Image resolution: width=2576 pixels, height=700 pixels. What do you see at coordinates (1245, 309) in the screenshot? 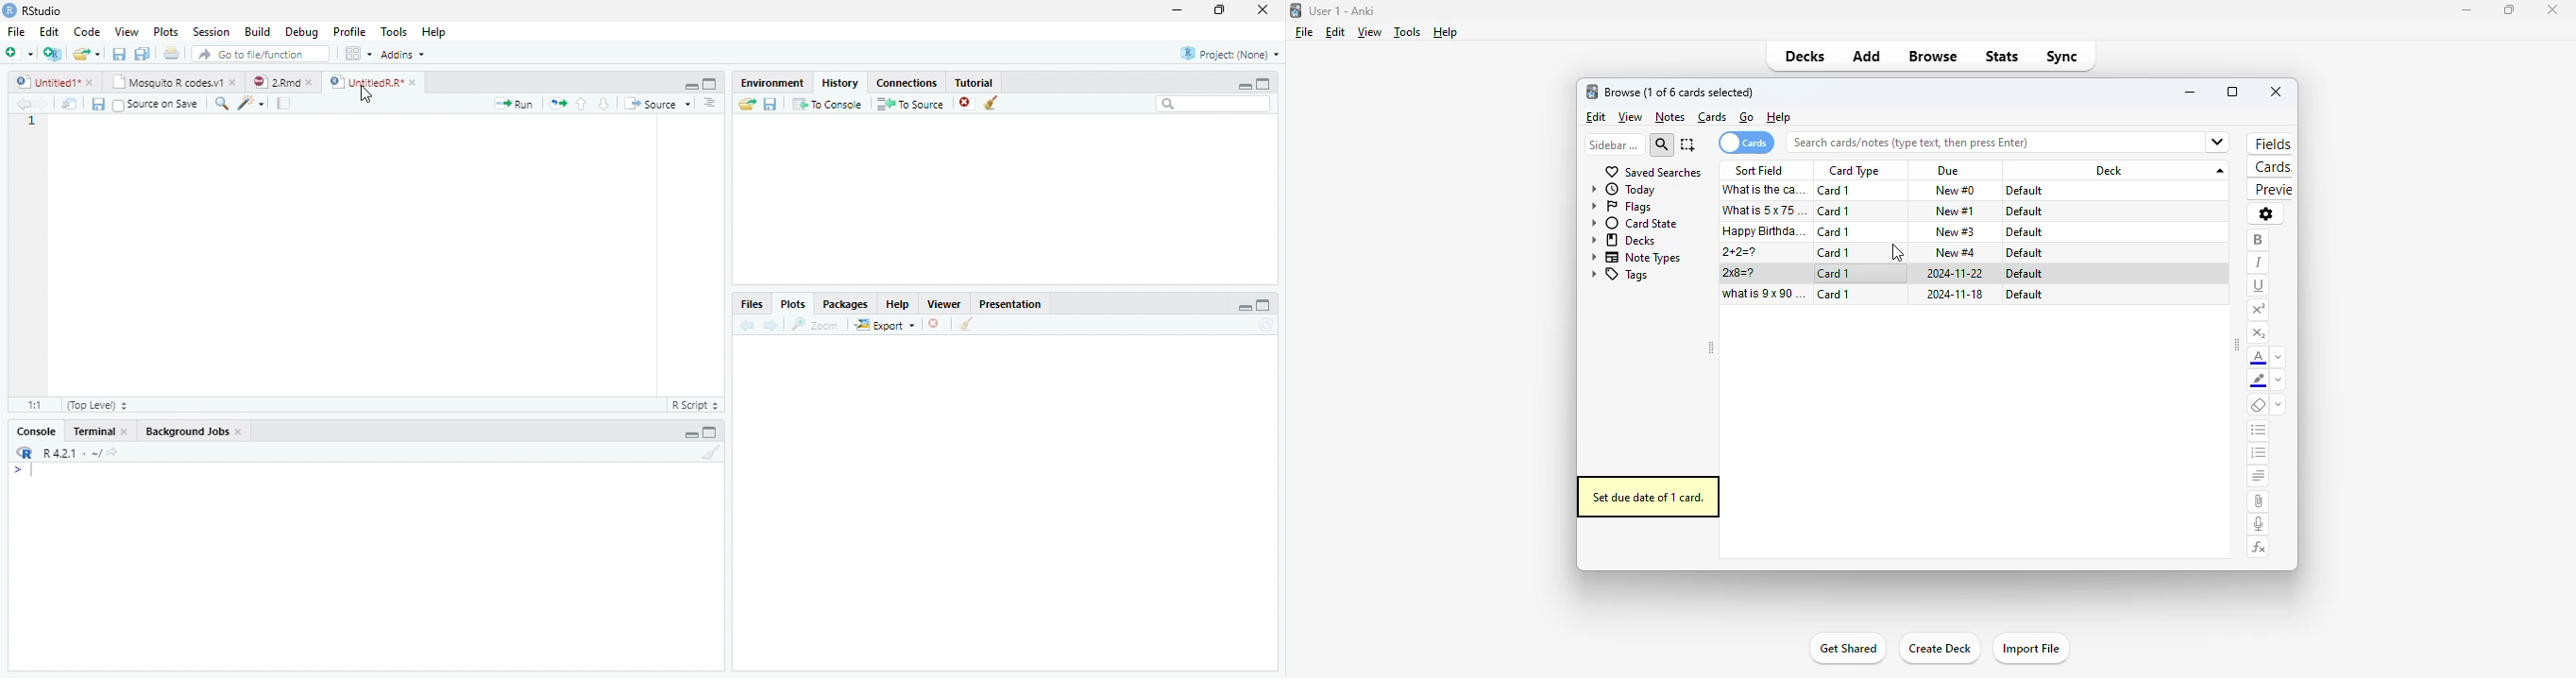
I see `Minimize` at bounding box center [1245, 309].